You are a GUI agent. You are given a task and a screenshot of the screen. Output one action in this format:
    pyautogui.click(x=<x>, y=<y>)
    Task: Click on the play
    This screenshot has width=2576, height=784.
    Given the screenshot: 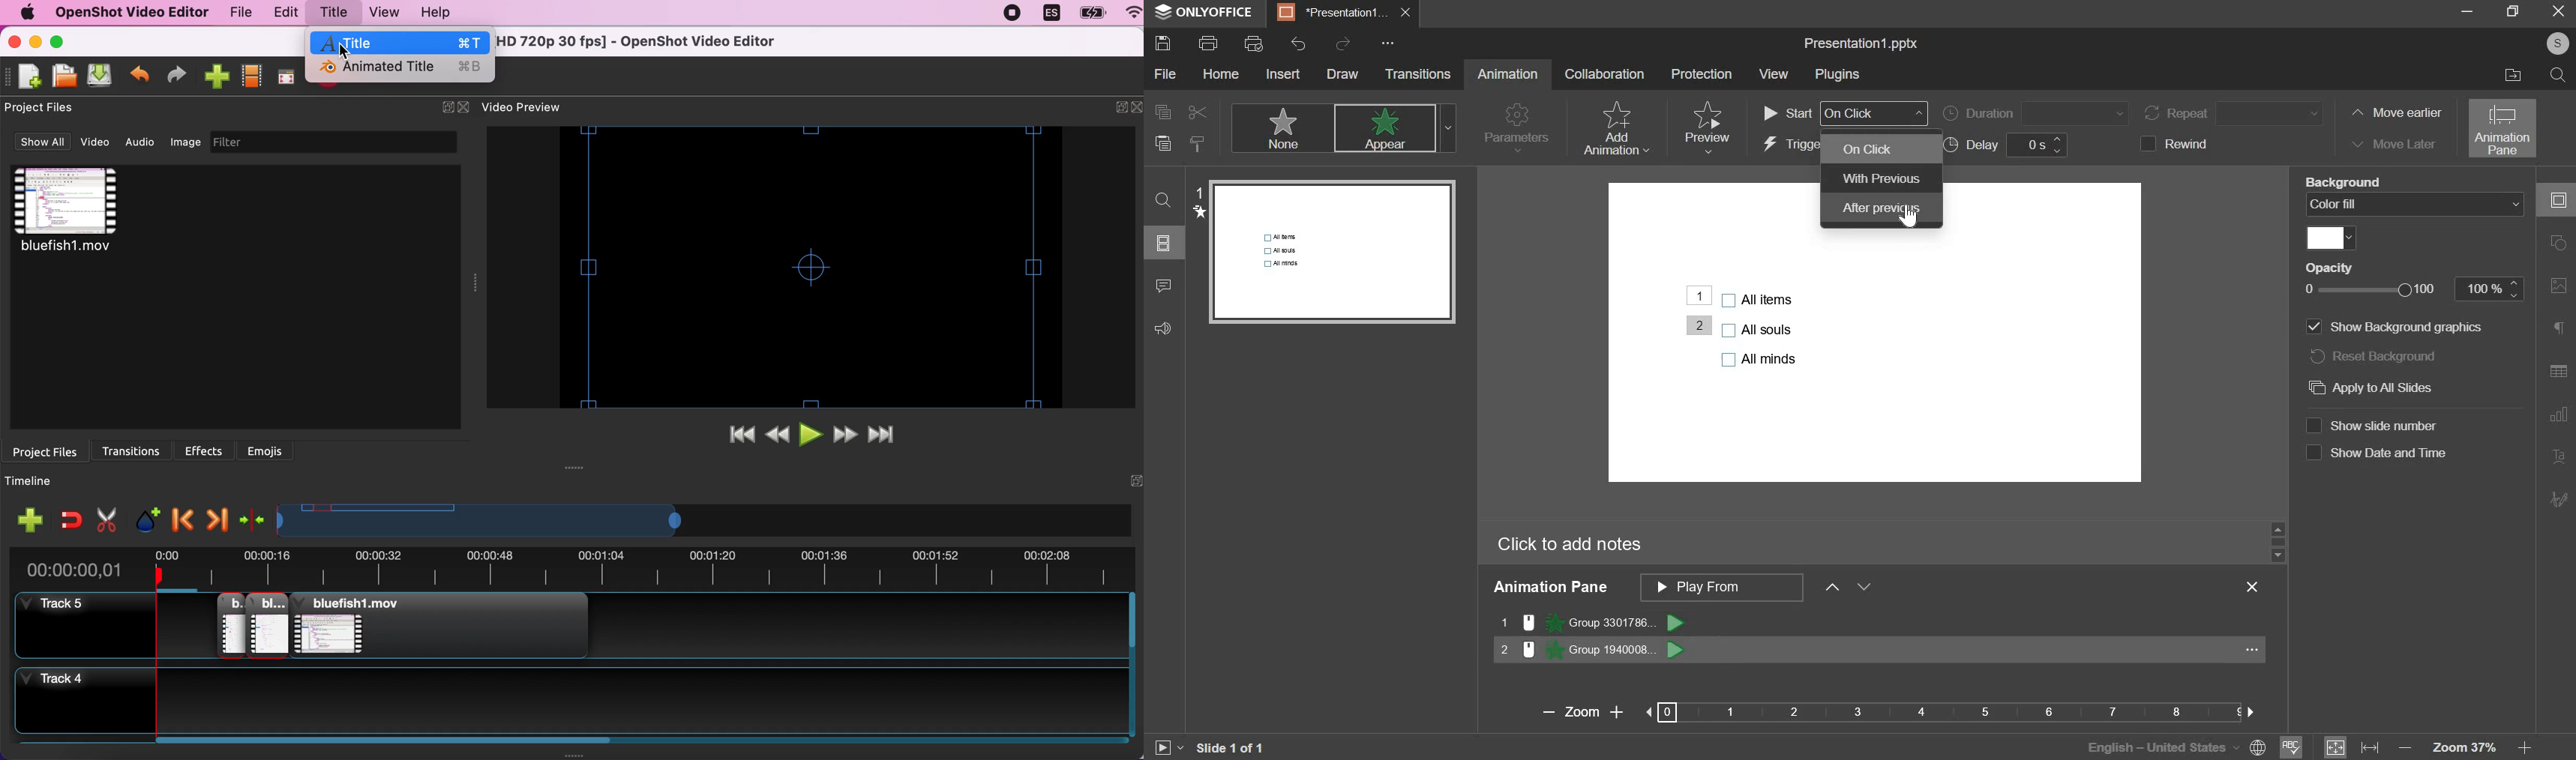 What is the action you would take?
    pyautogui.click(x=812, y=436)
    